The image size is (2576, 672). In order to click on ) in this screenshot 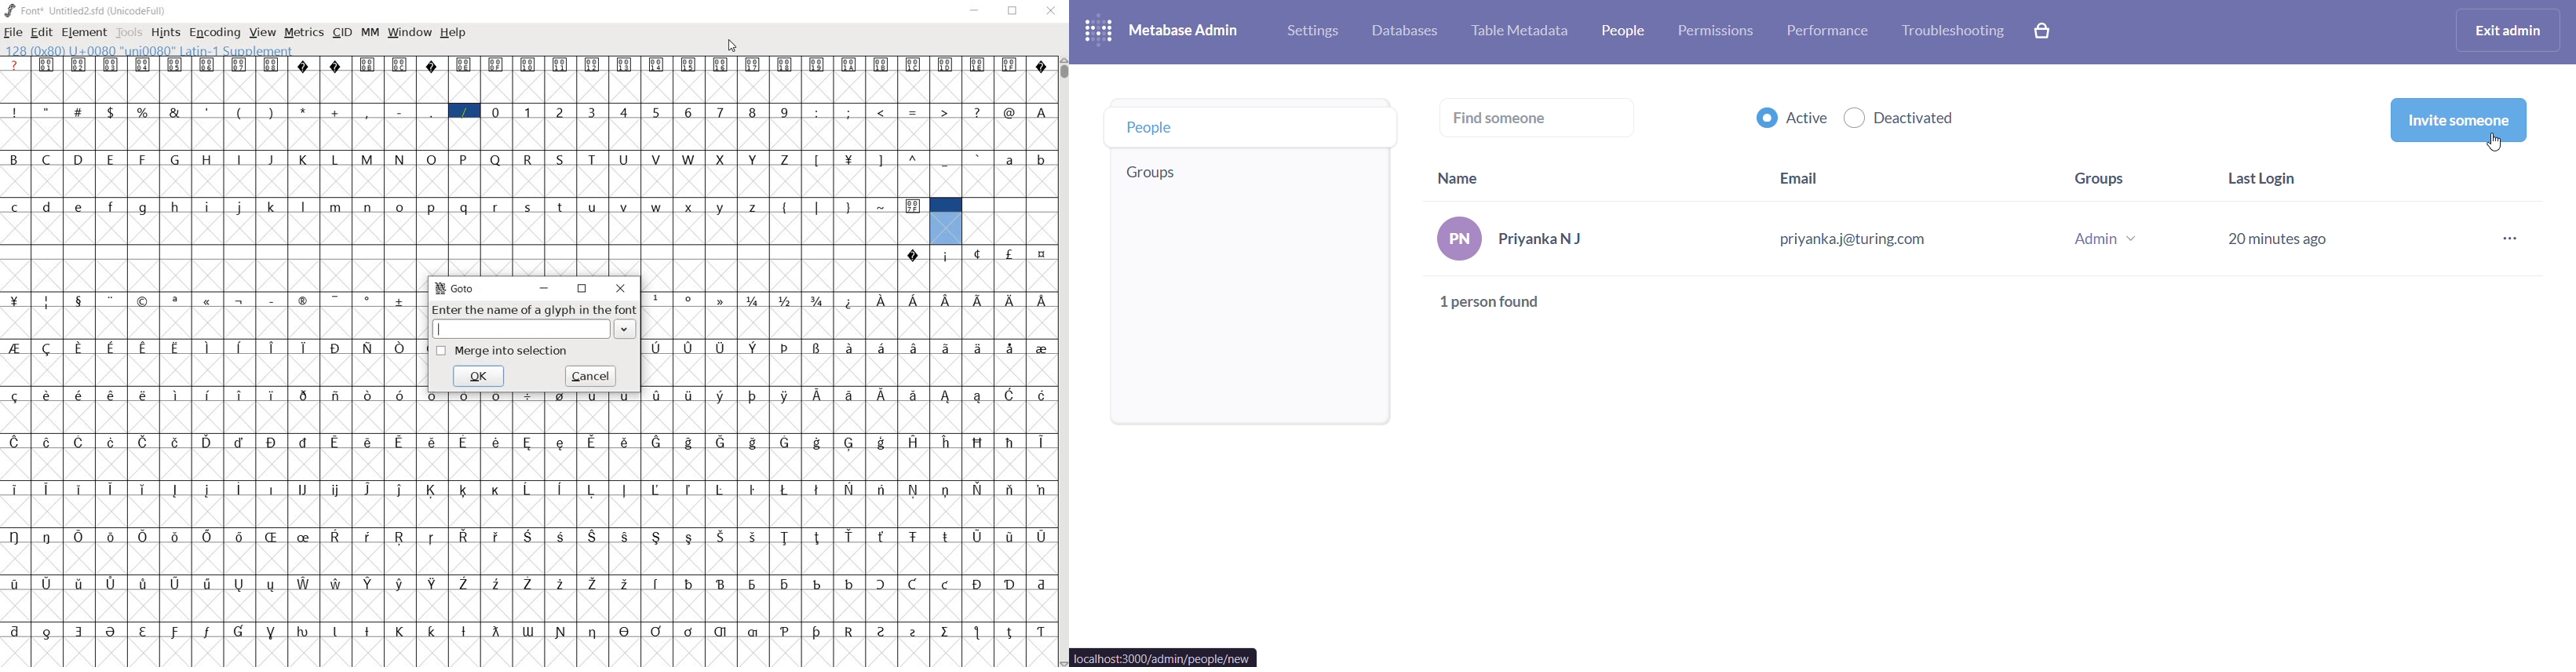, I will do `click(273, 112)`.